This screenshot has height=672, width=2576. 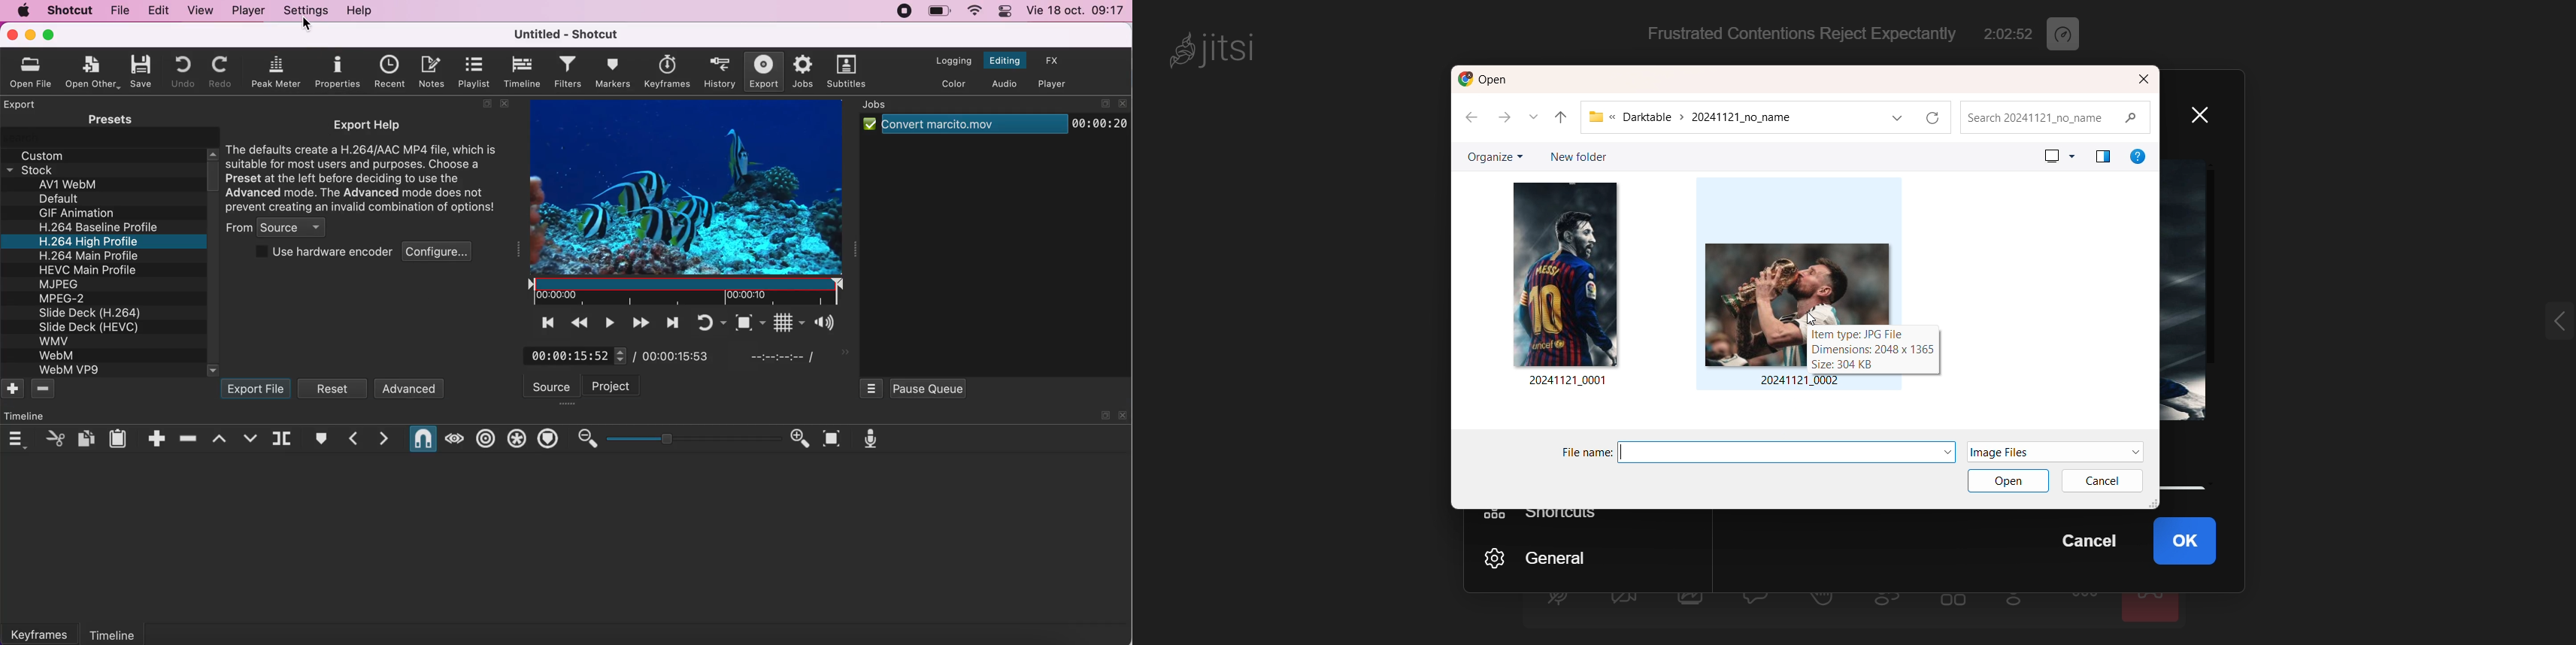 What do you see at coordinates (1104, 103) in the screenshot?
I see `maximize` at bounding box center [1104, 103].